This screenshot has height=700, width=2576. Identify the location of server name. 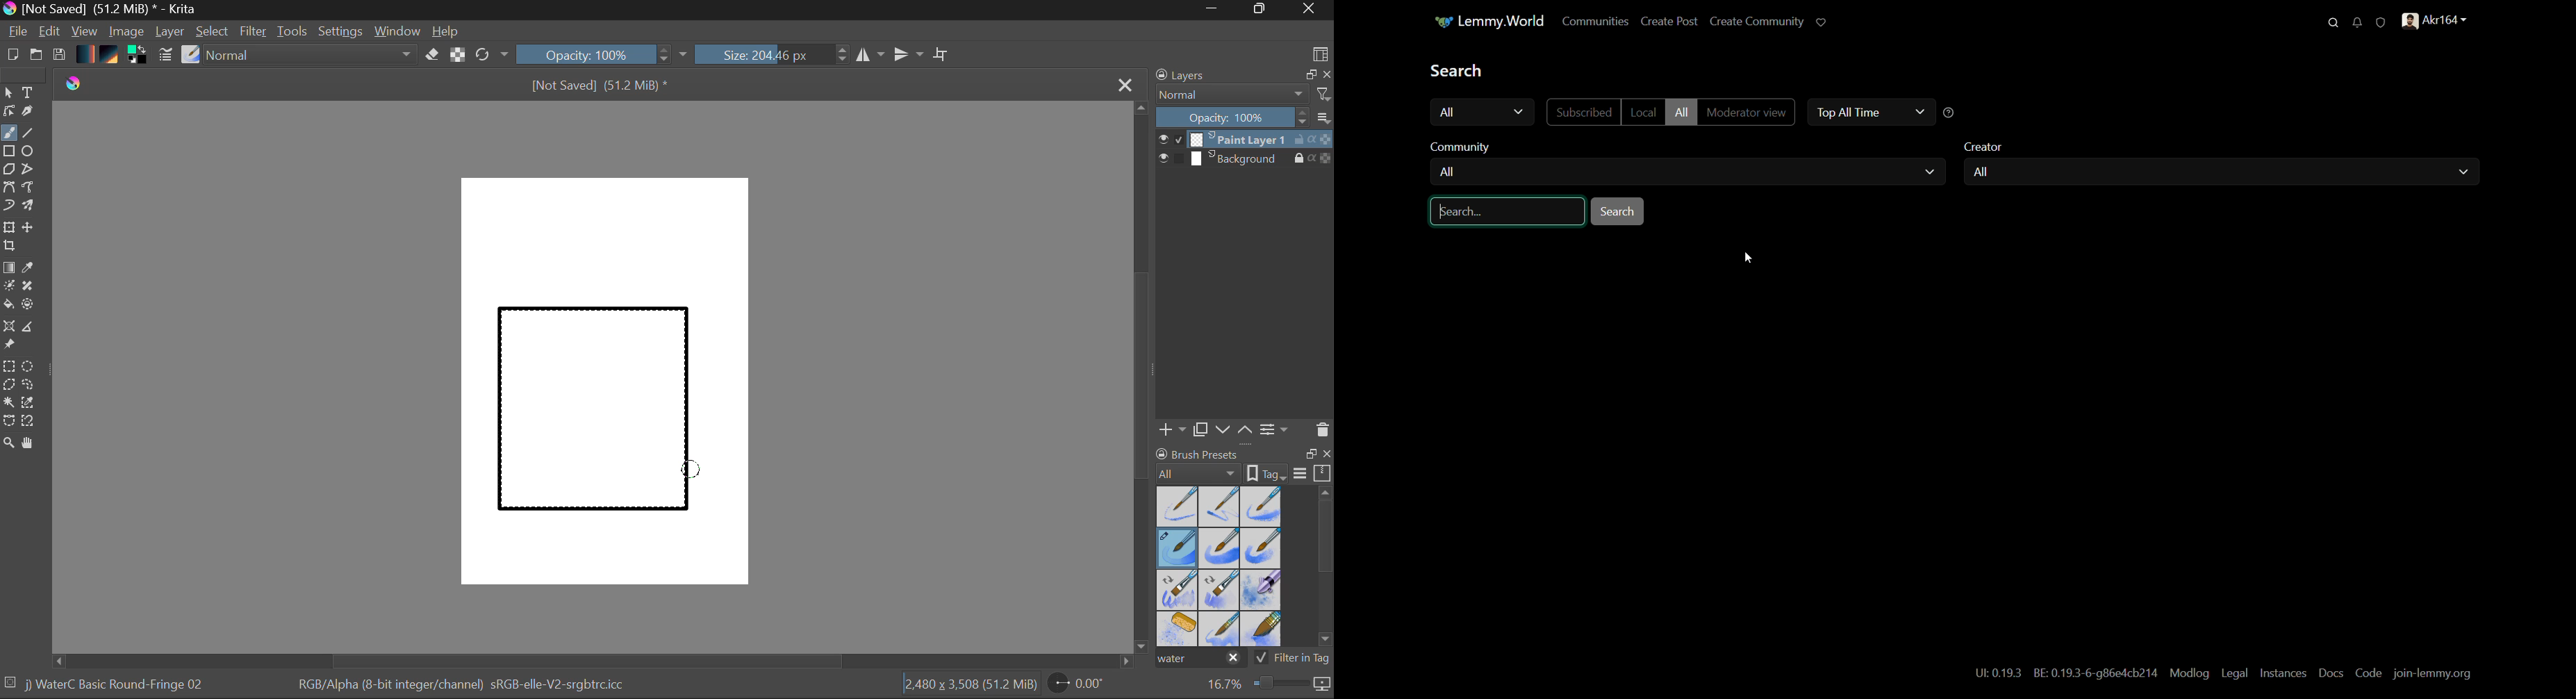
(1489, 21).